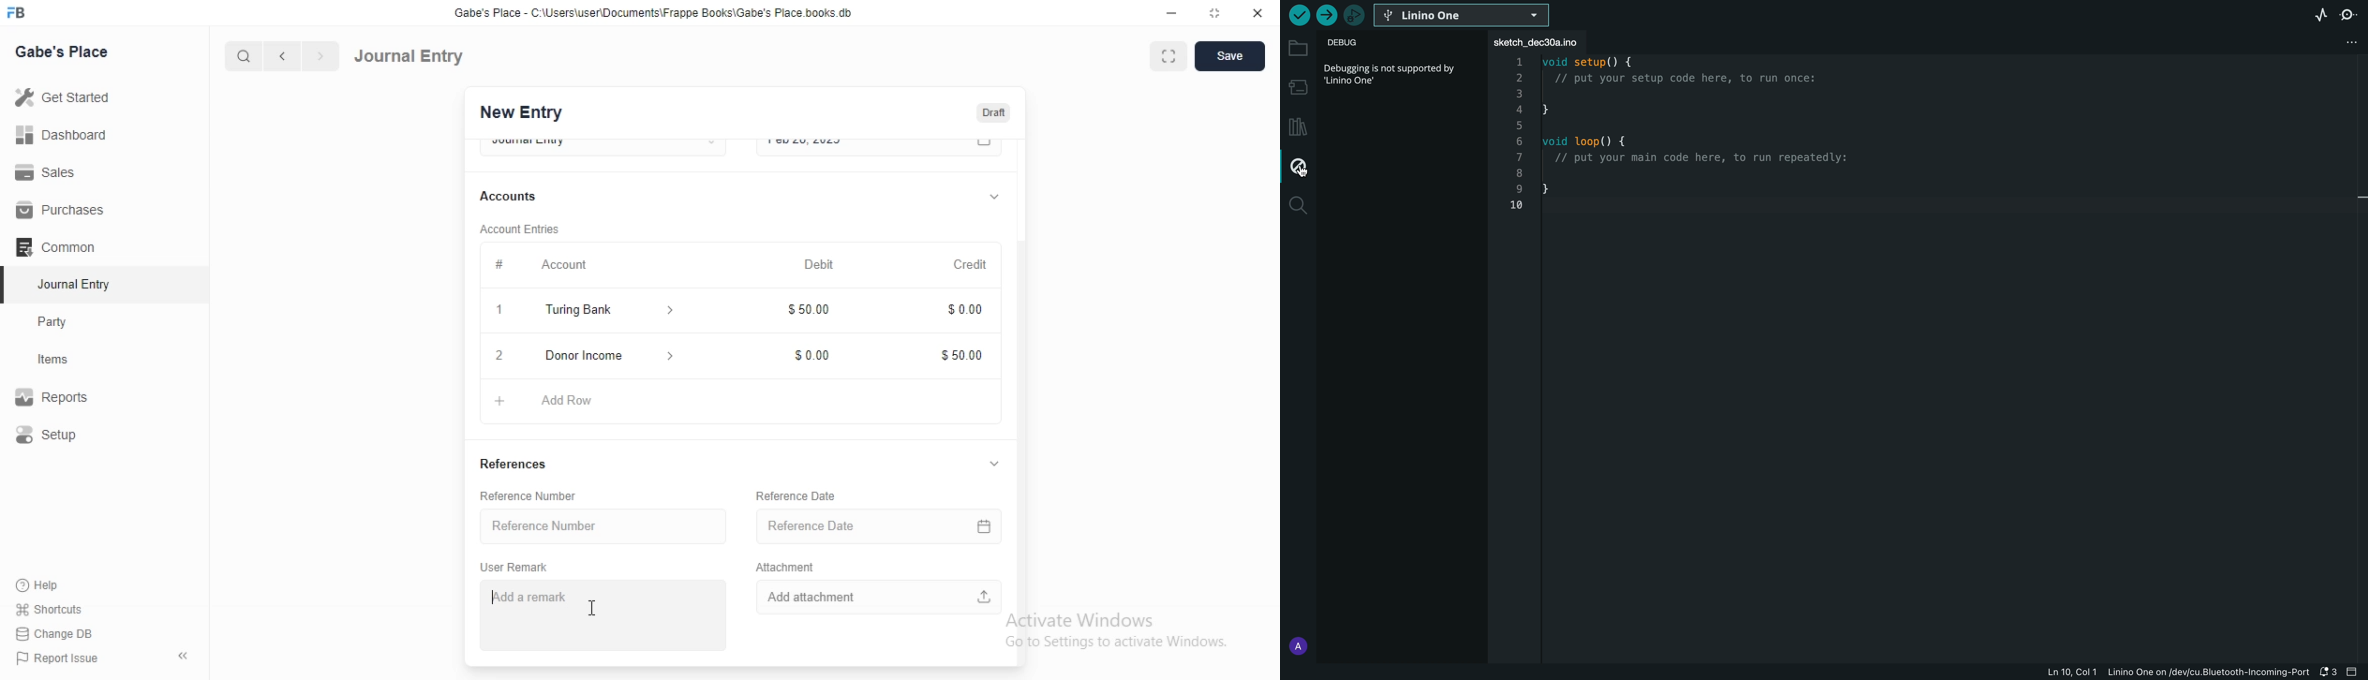  Describe the element at coordinates (519, 566) in the screenshot. I see `User Remark` at that location.